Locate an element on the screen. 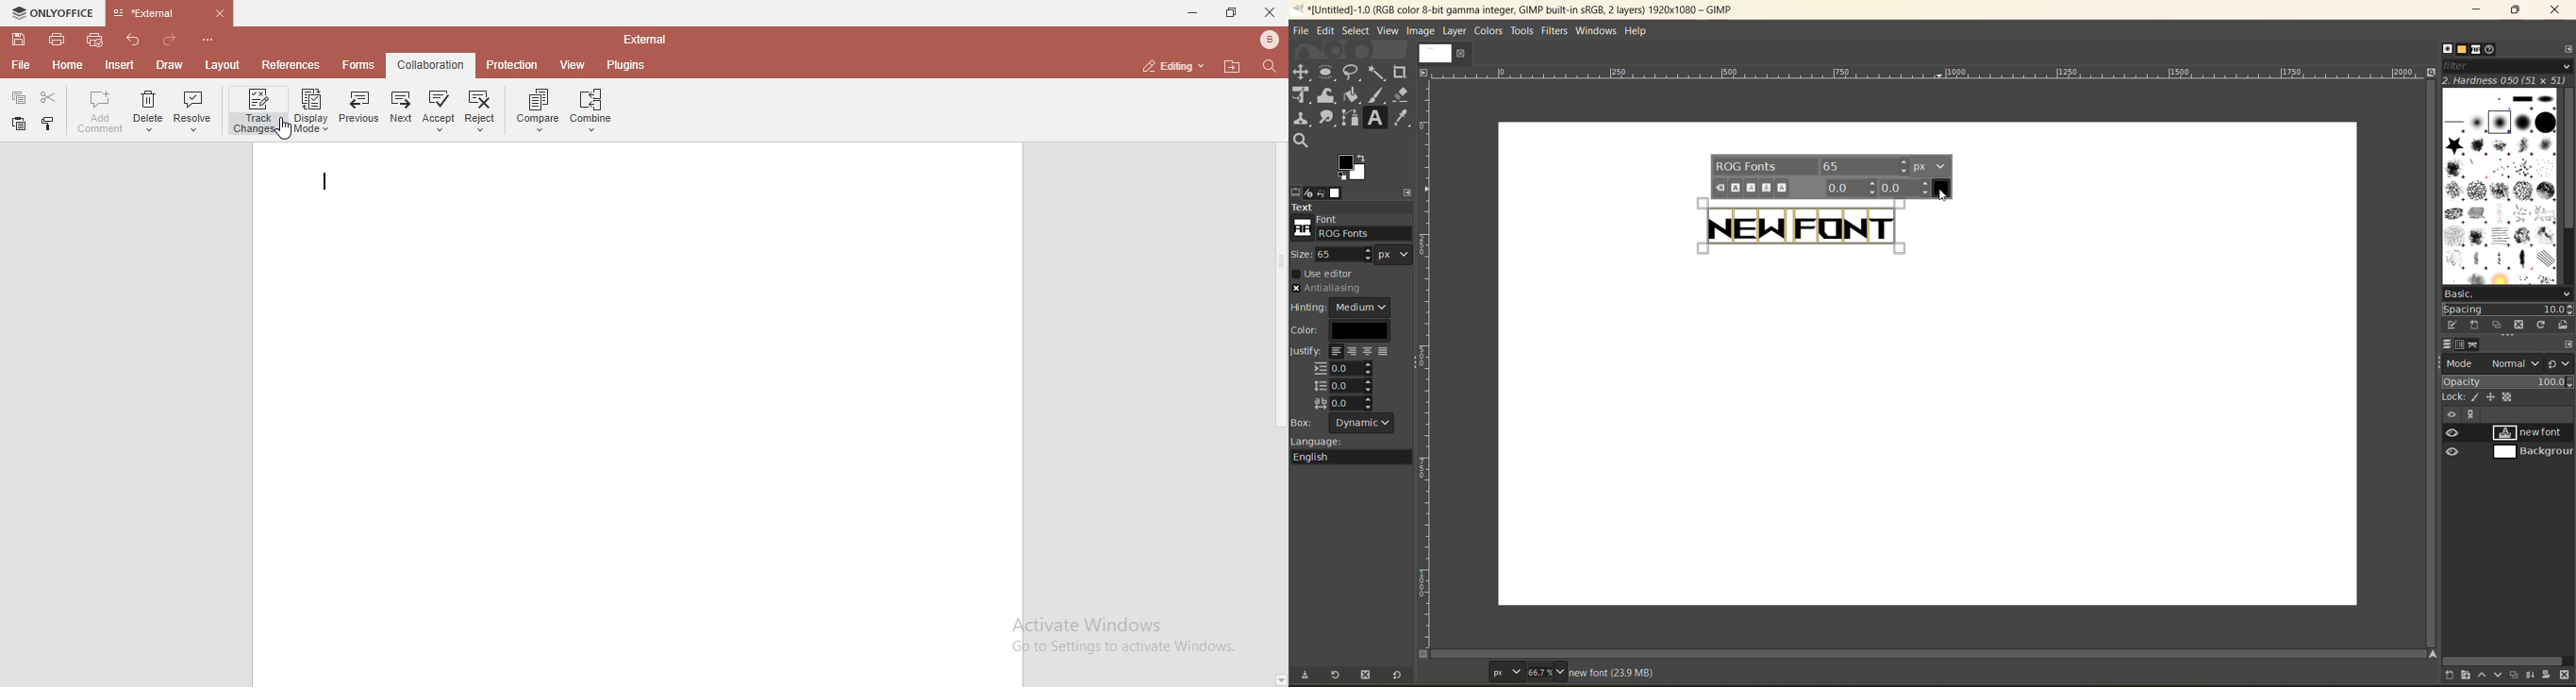 The image size is (2576, 700). spacing is located at coordinates (2507, 310).